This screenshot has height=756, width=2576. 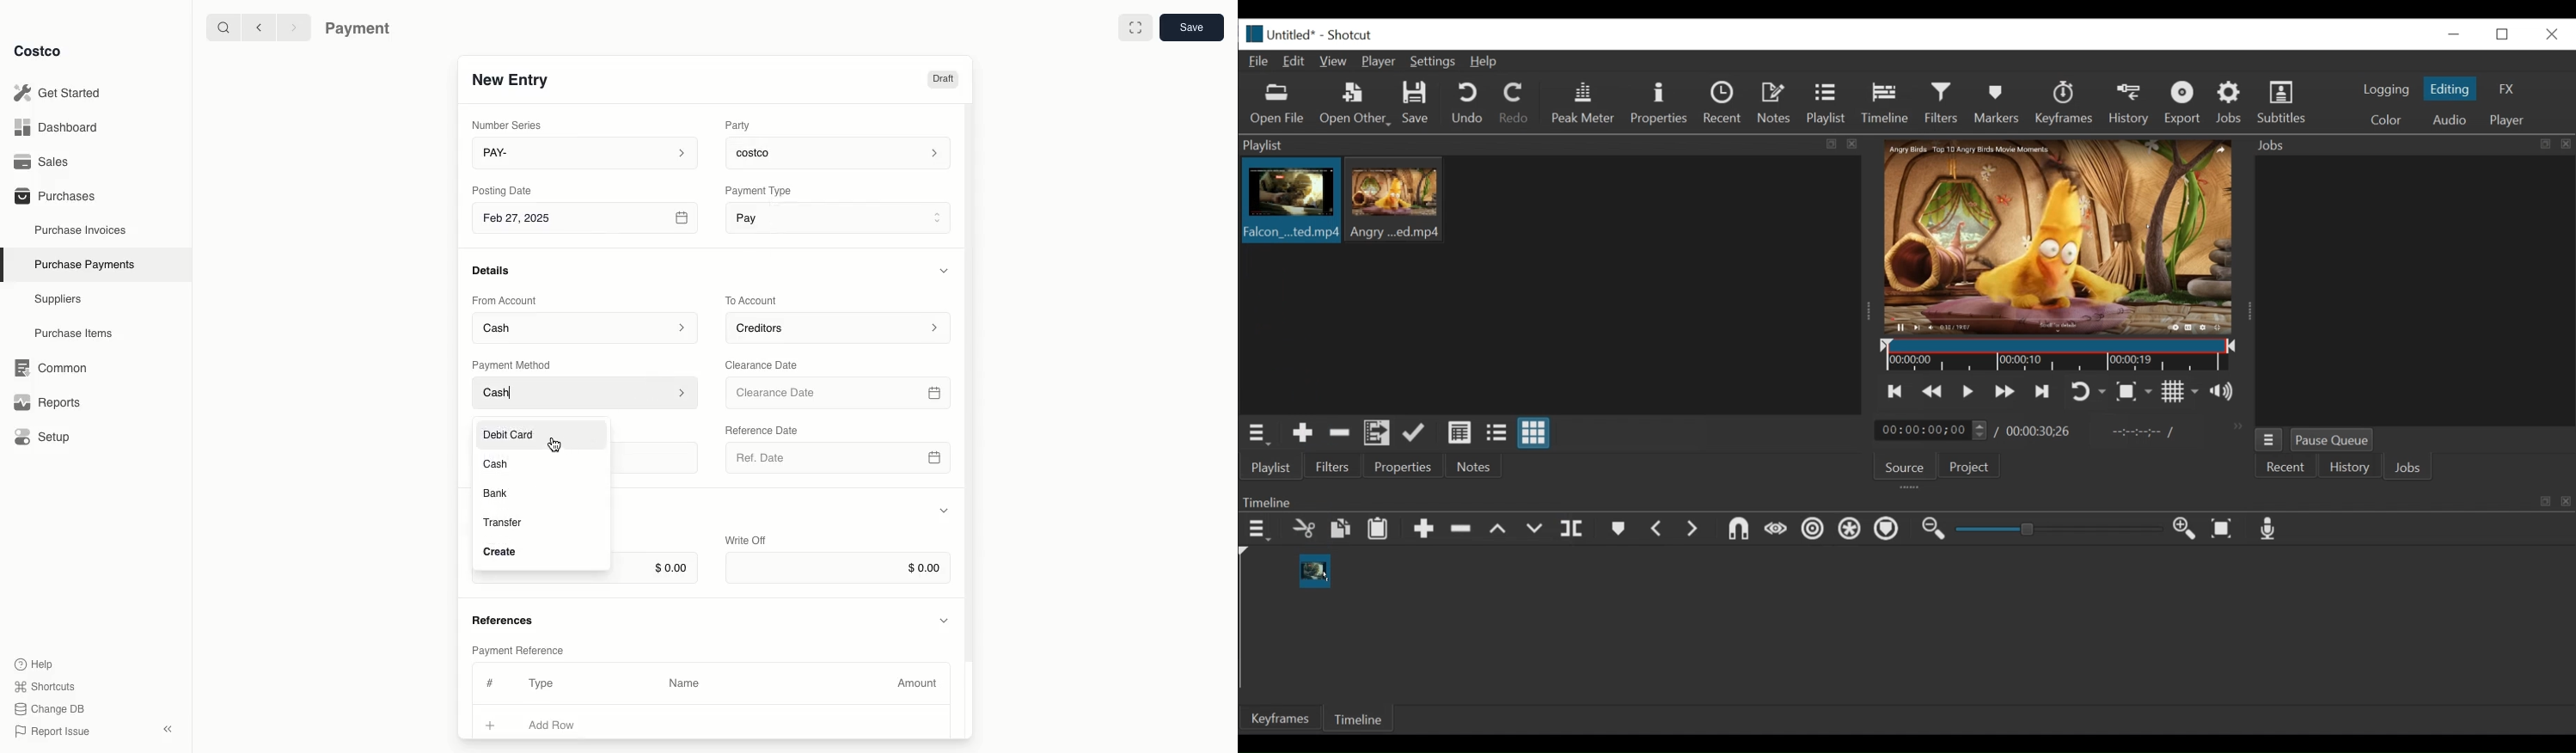 I want to click on Purchase Items, so click(x=76, y=334).